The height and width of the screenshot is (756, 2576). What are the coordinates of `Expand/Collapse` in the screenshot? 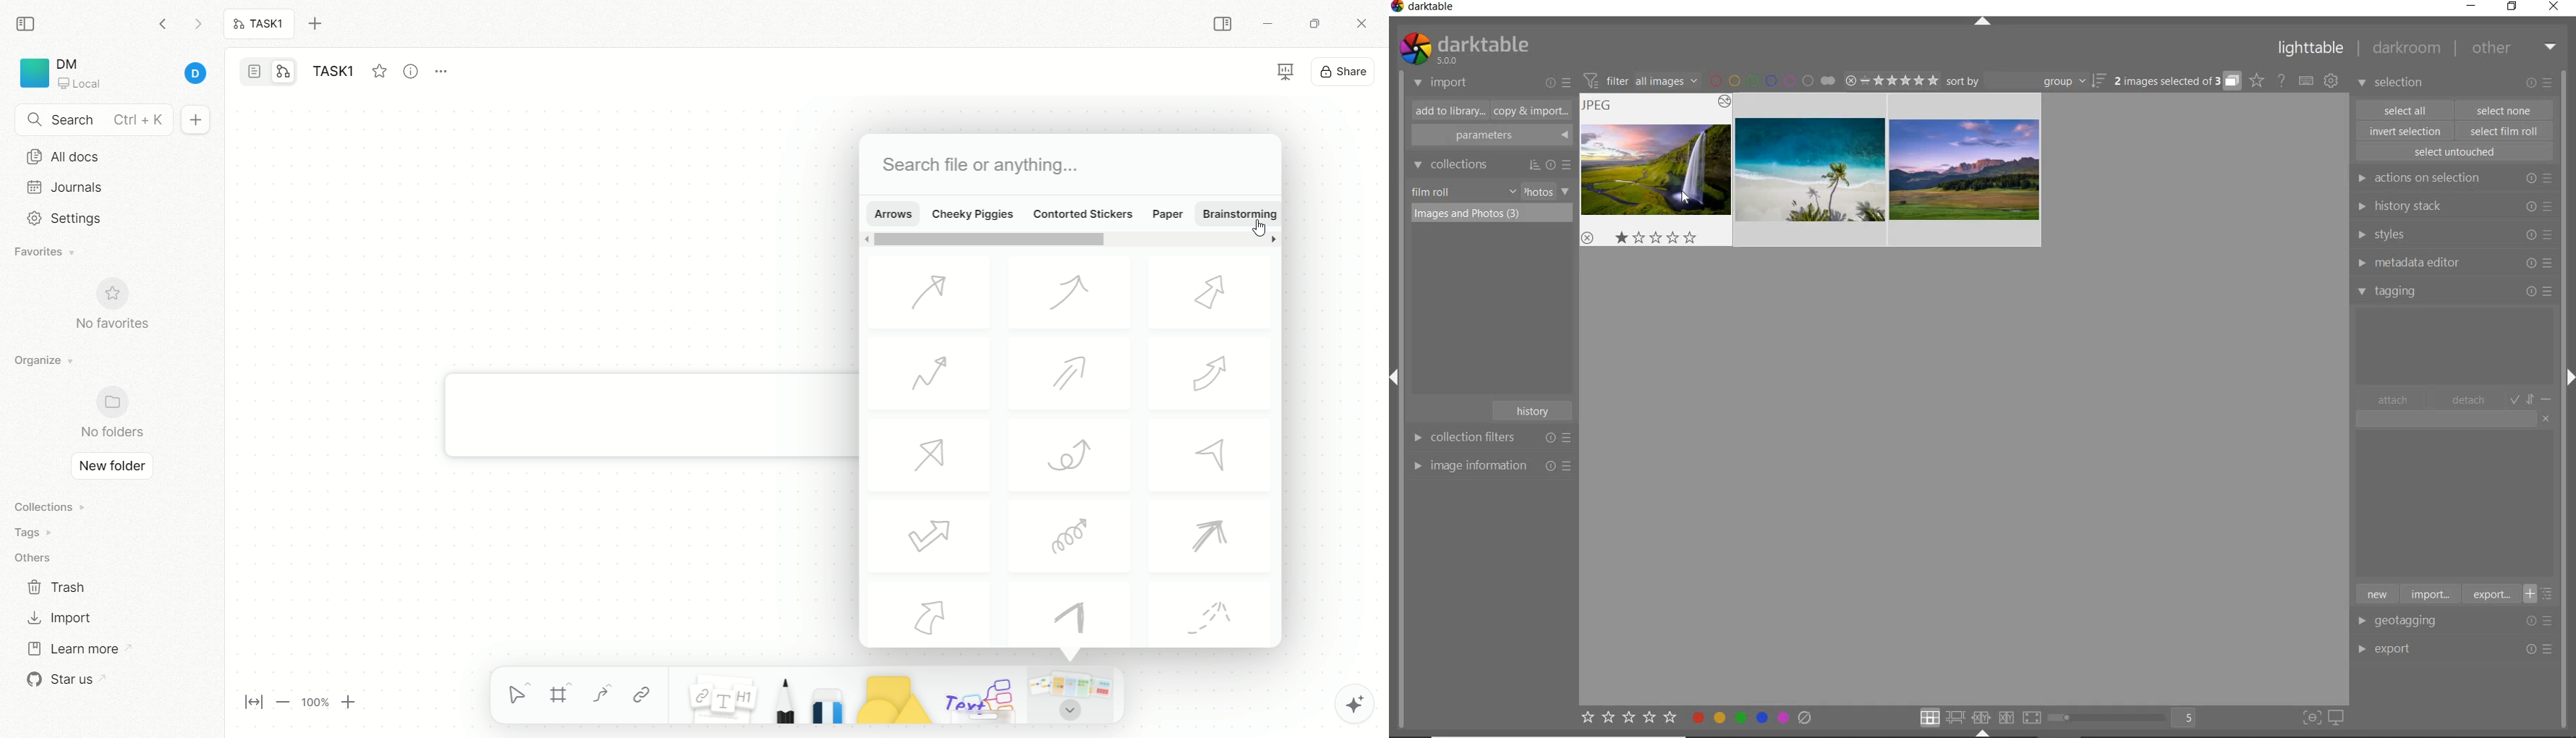 It's located at (1983, 733).